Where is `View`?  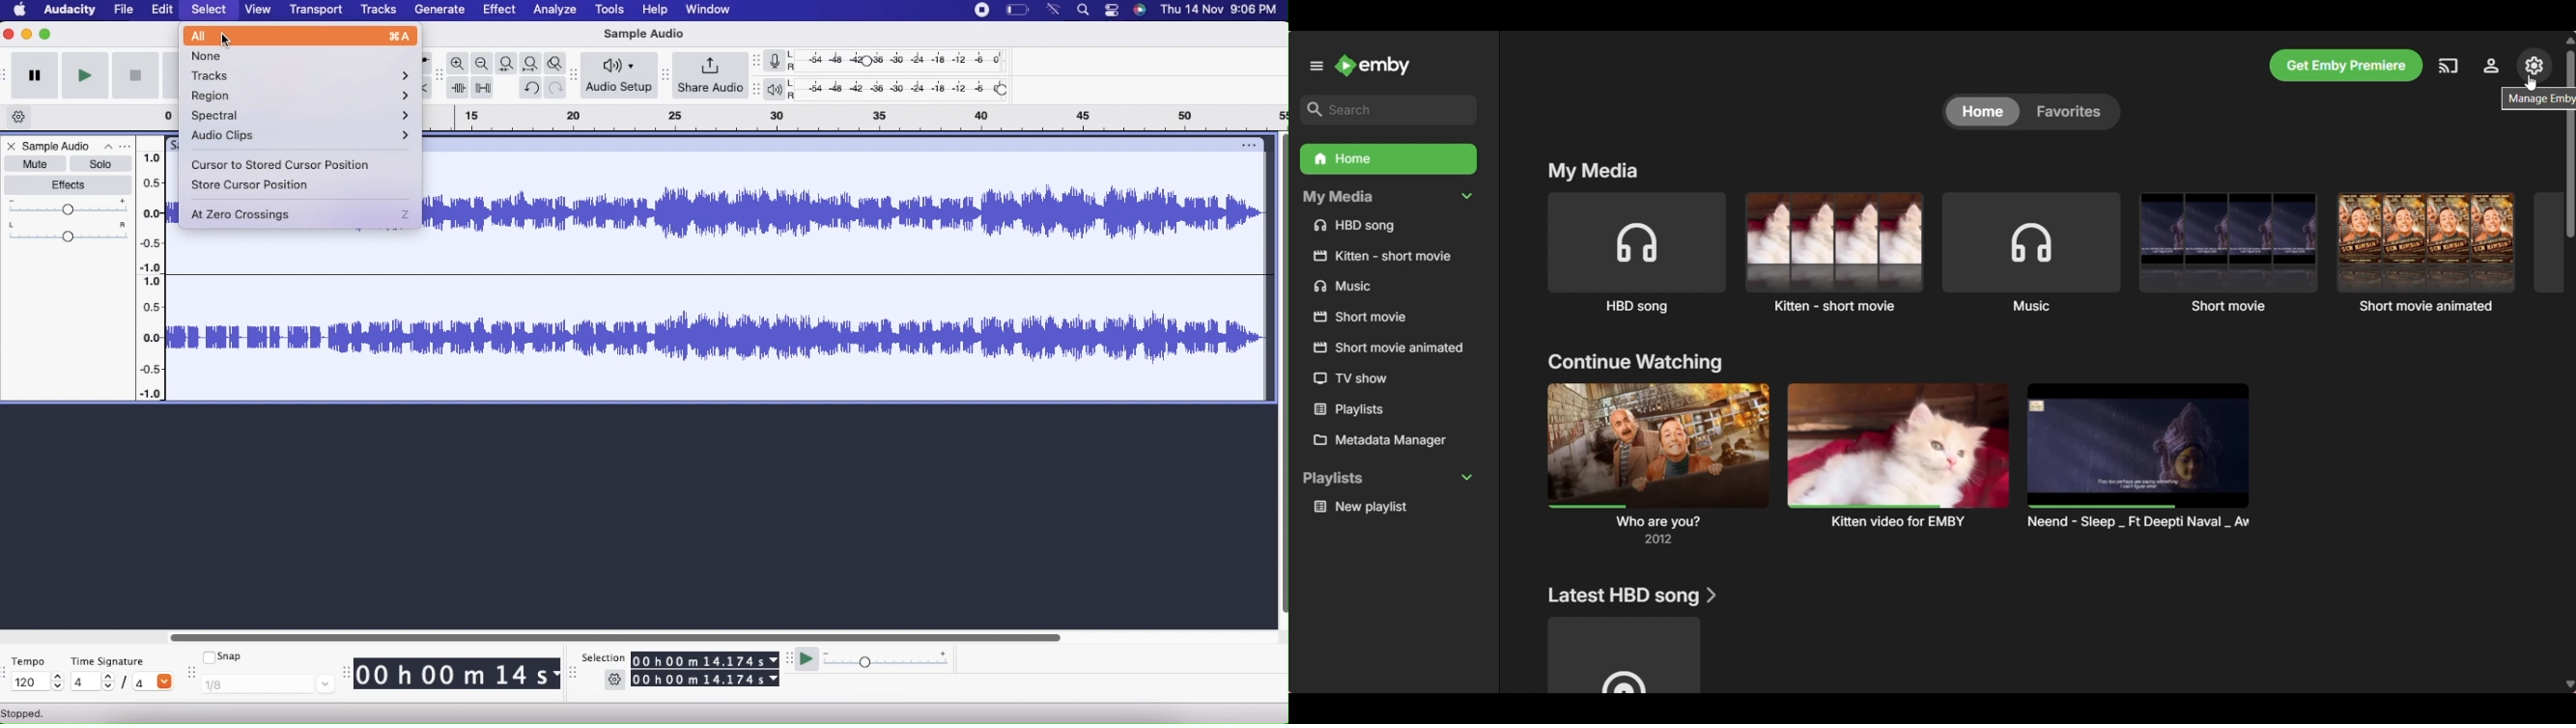
View is located at coordinates (259, 9).